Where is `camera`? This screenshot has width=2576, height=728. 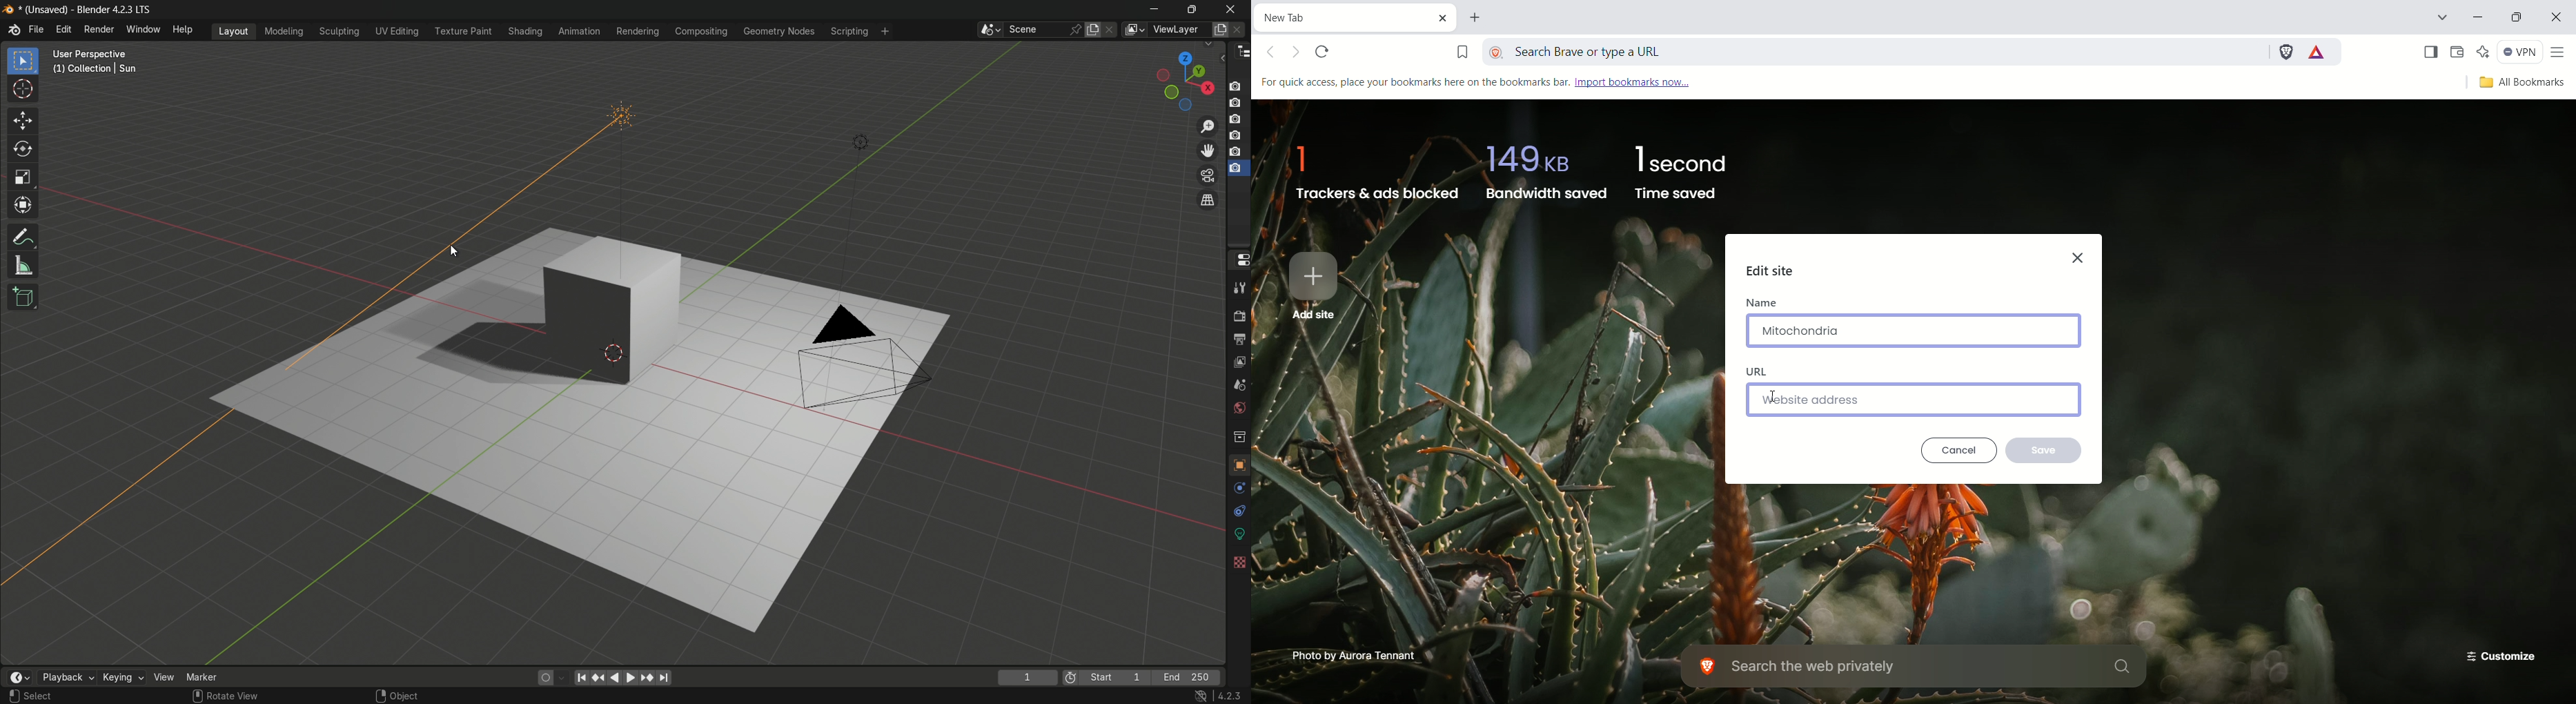
camera is located at coordinates (861, 355).